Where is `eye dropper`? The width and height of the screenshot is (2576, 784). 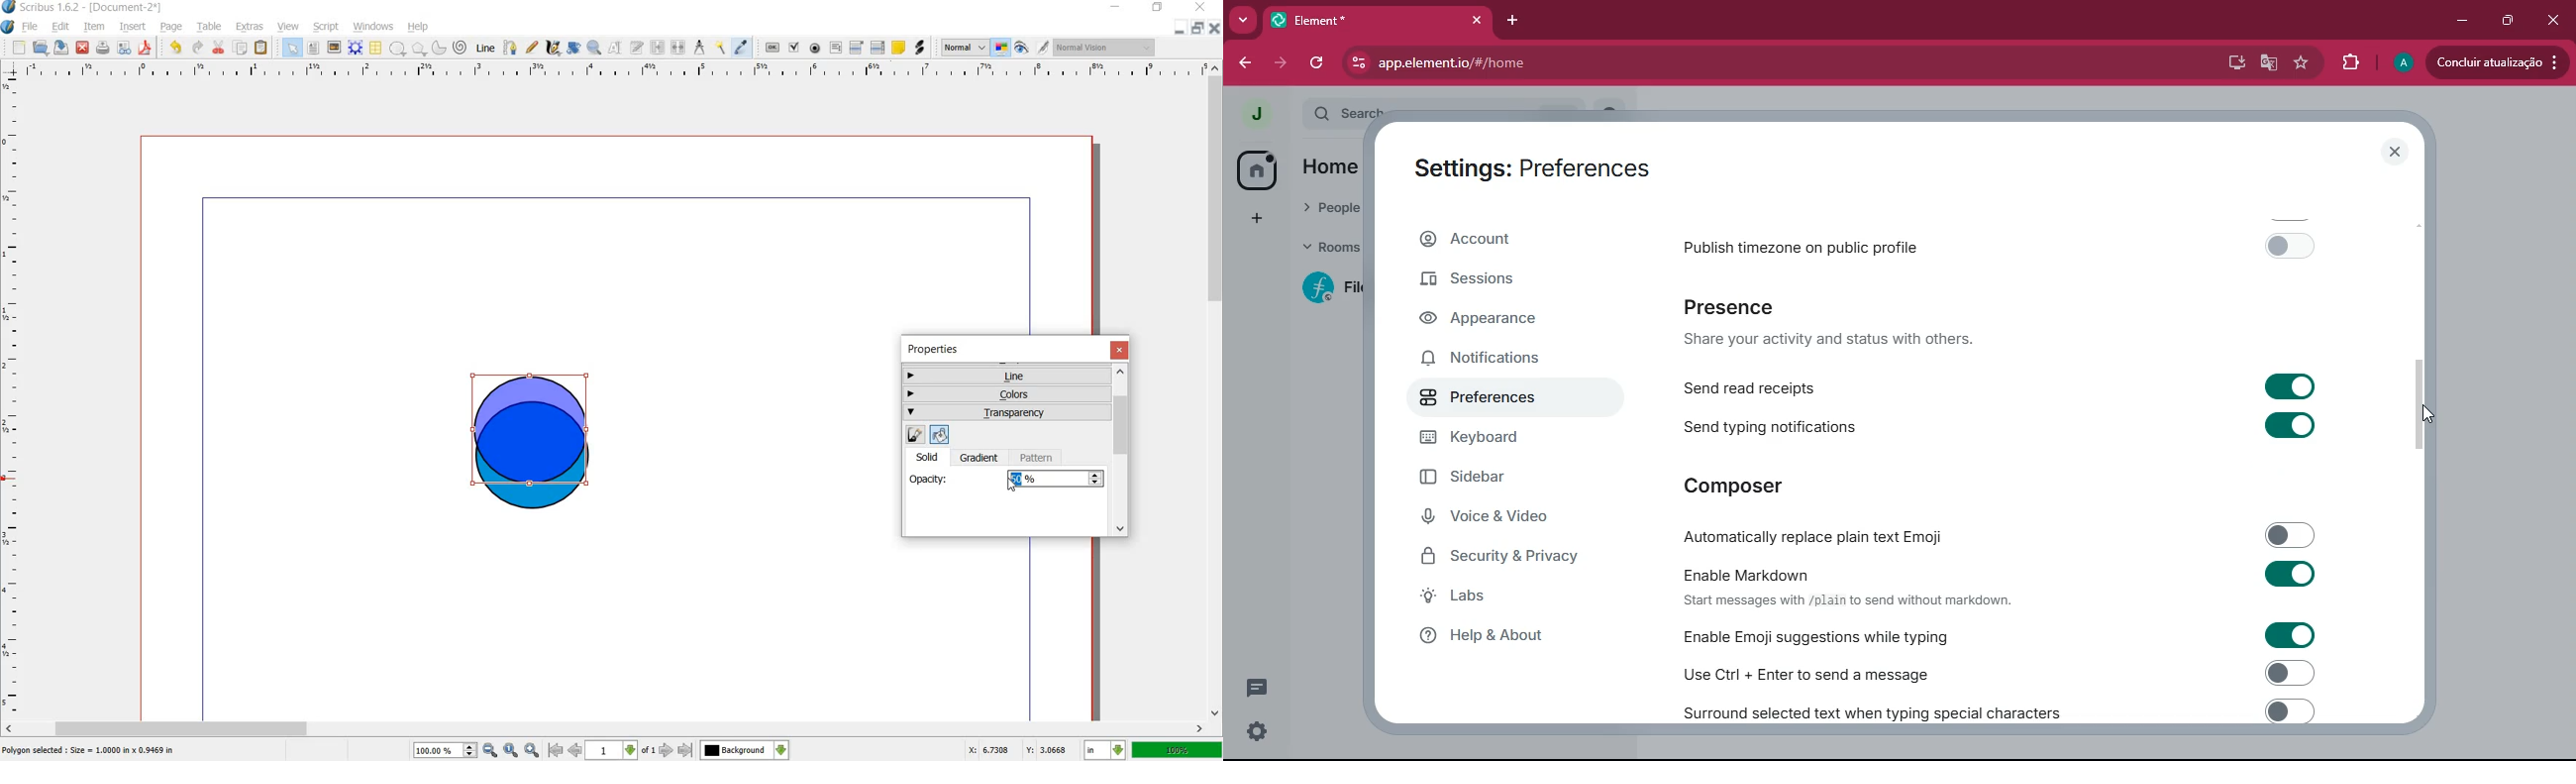
eye dropper is located at coordinates (741, 47).